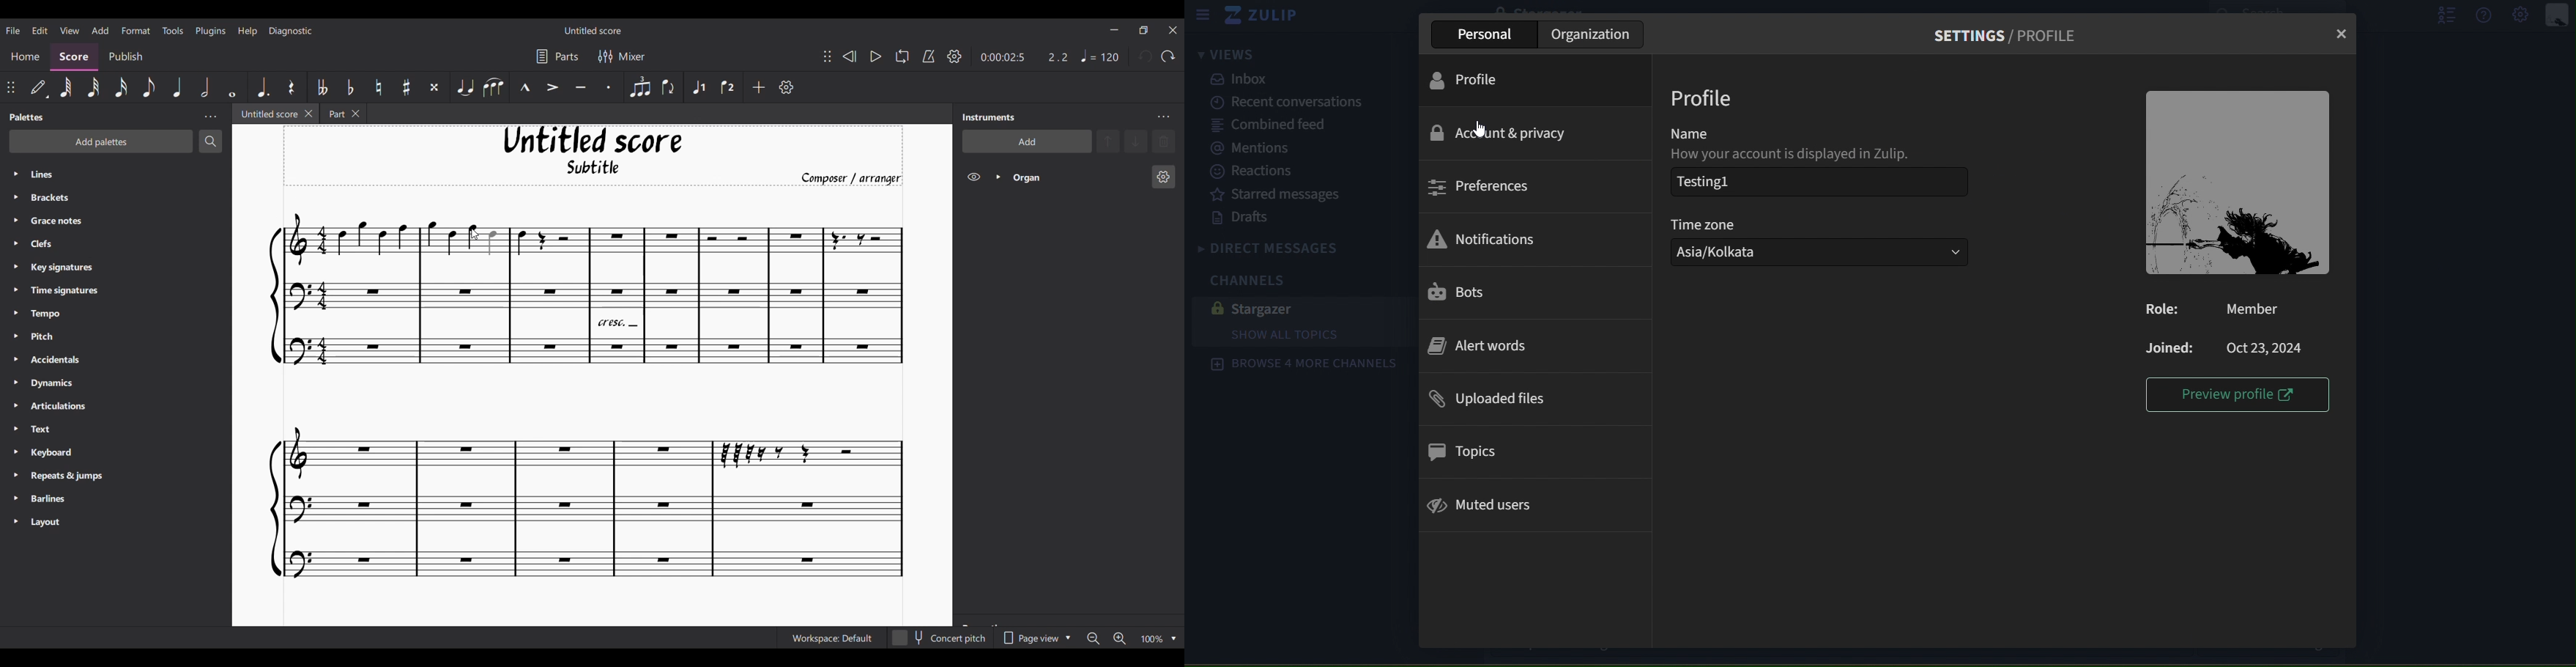 The width and height of the screenshot is (2576, 672). I want to click on main menu, so click(2522, 16).